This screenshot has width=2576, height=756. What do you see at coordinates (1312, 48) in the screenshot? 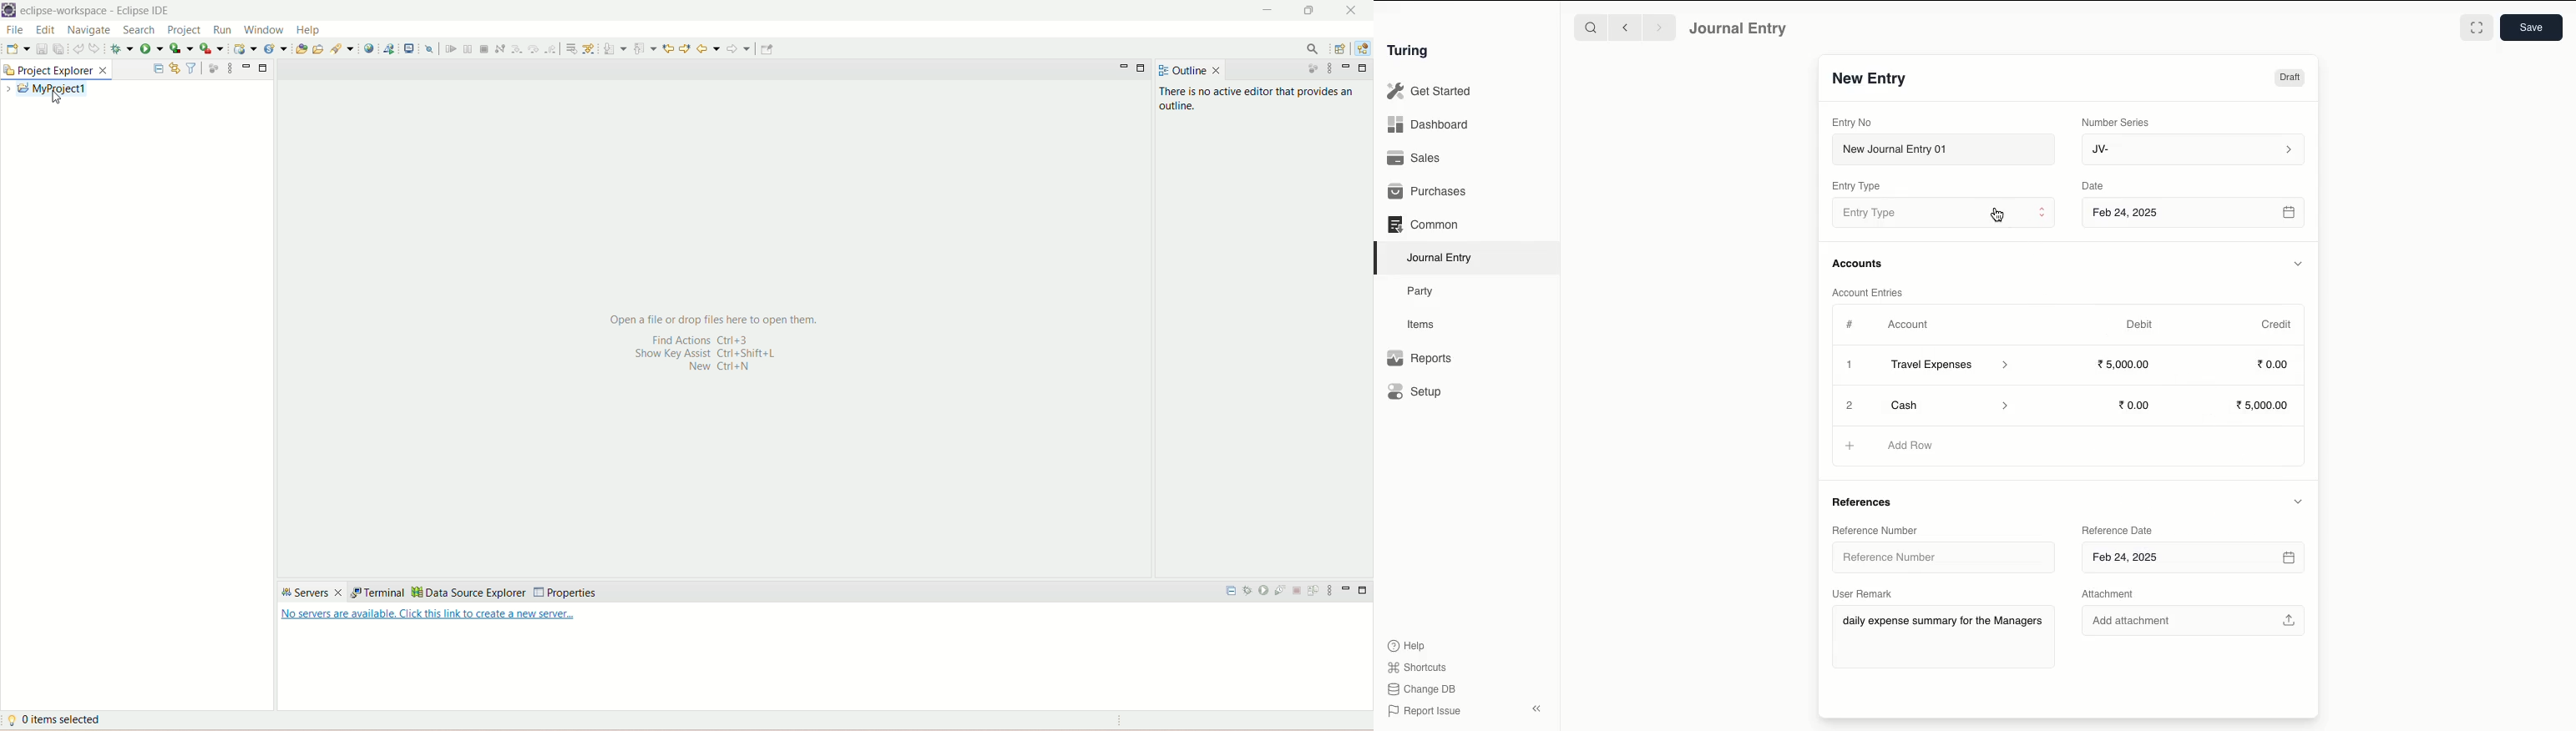
I see `search` at bounding box center [1312, 48].